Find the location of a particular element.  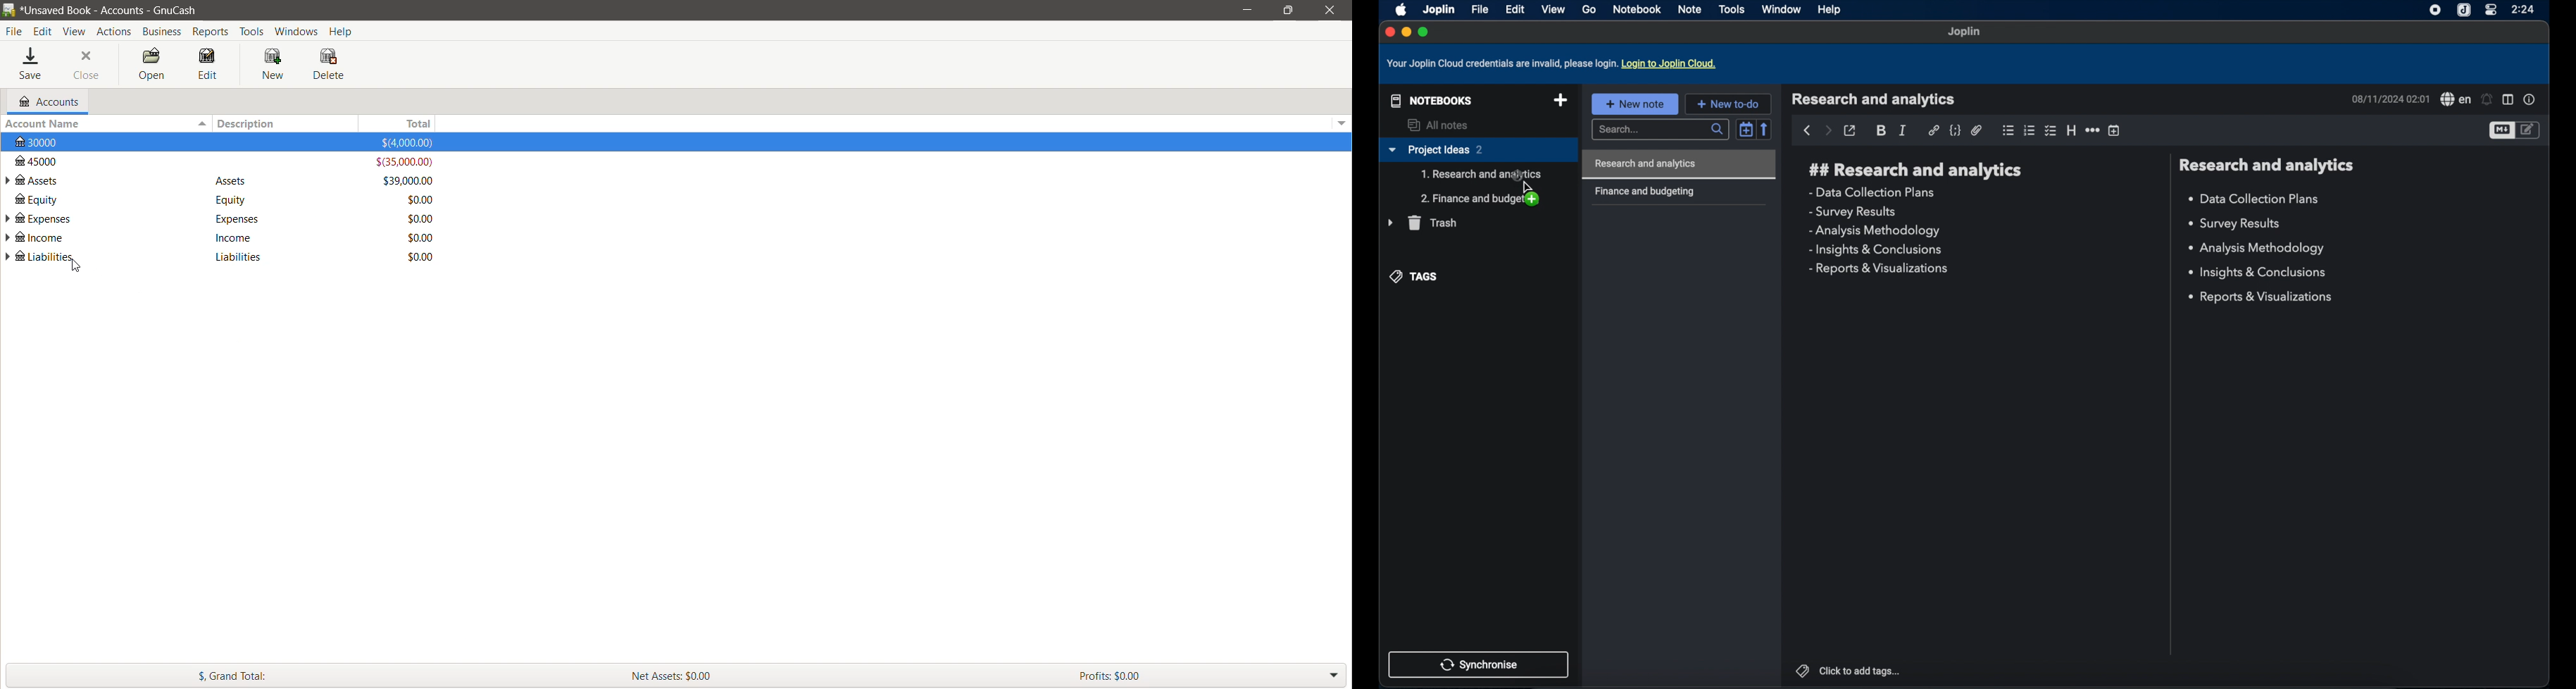

tags is located at coordinates (1415, 276).